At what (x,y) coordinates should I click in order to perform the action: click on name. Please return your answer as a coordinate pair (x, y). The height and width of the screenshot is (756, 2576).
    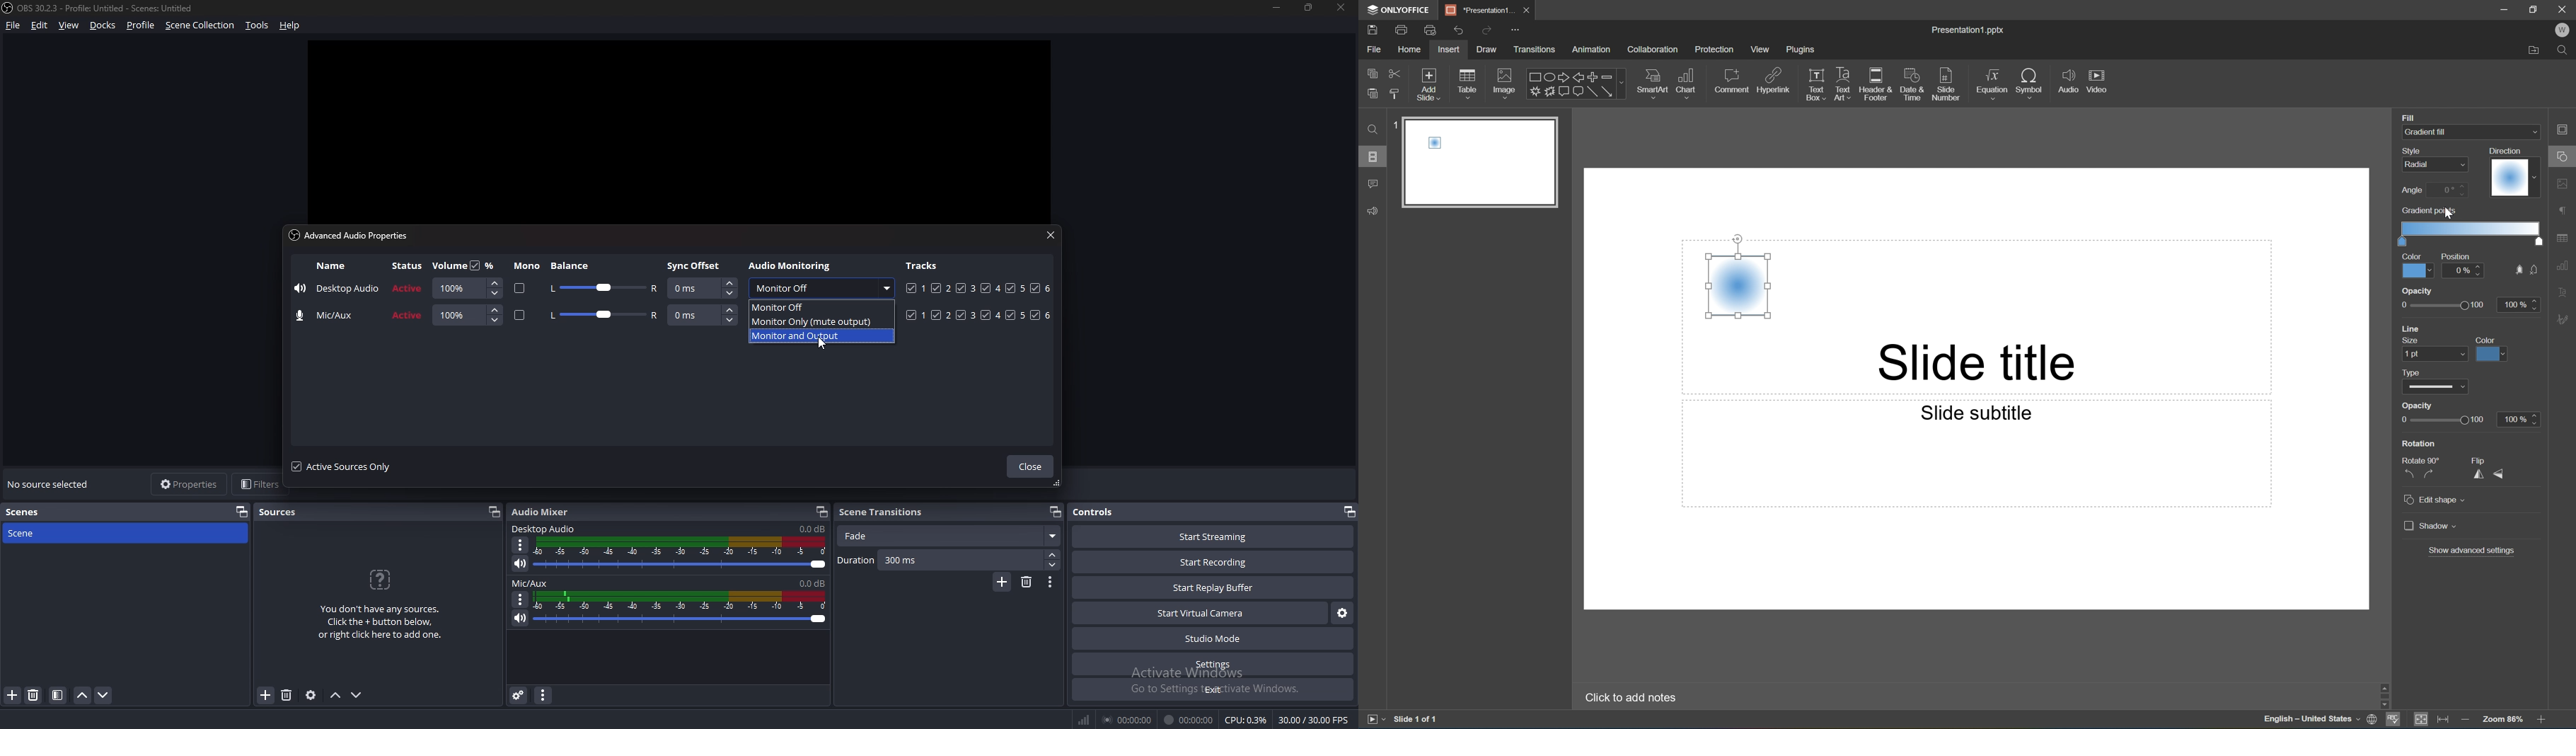
    Looking at the image, I should click on (337, 288).